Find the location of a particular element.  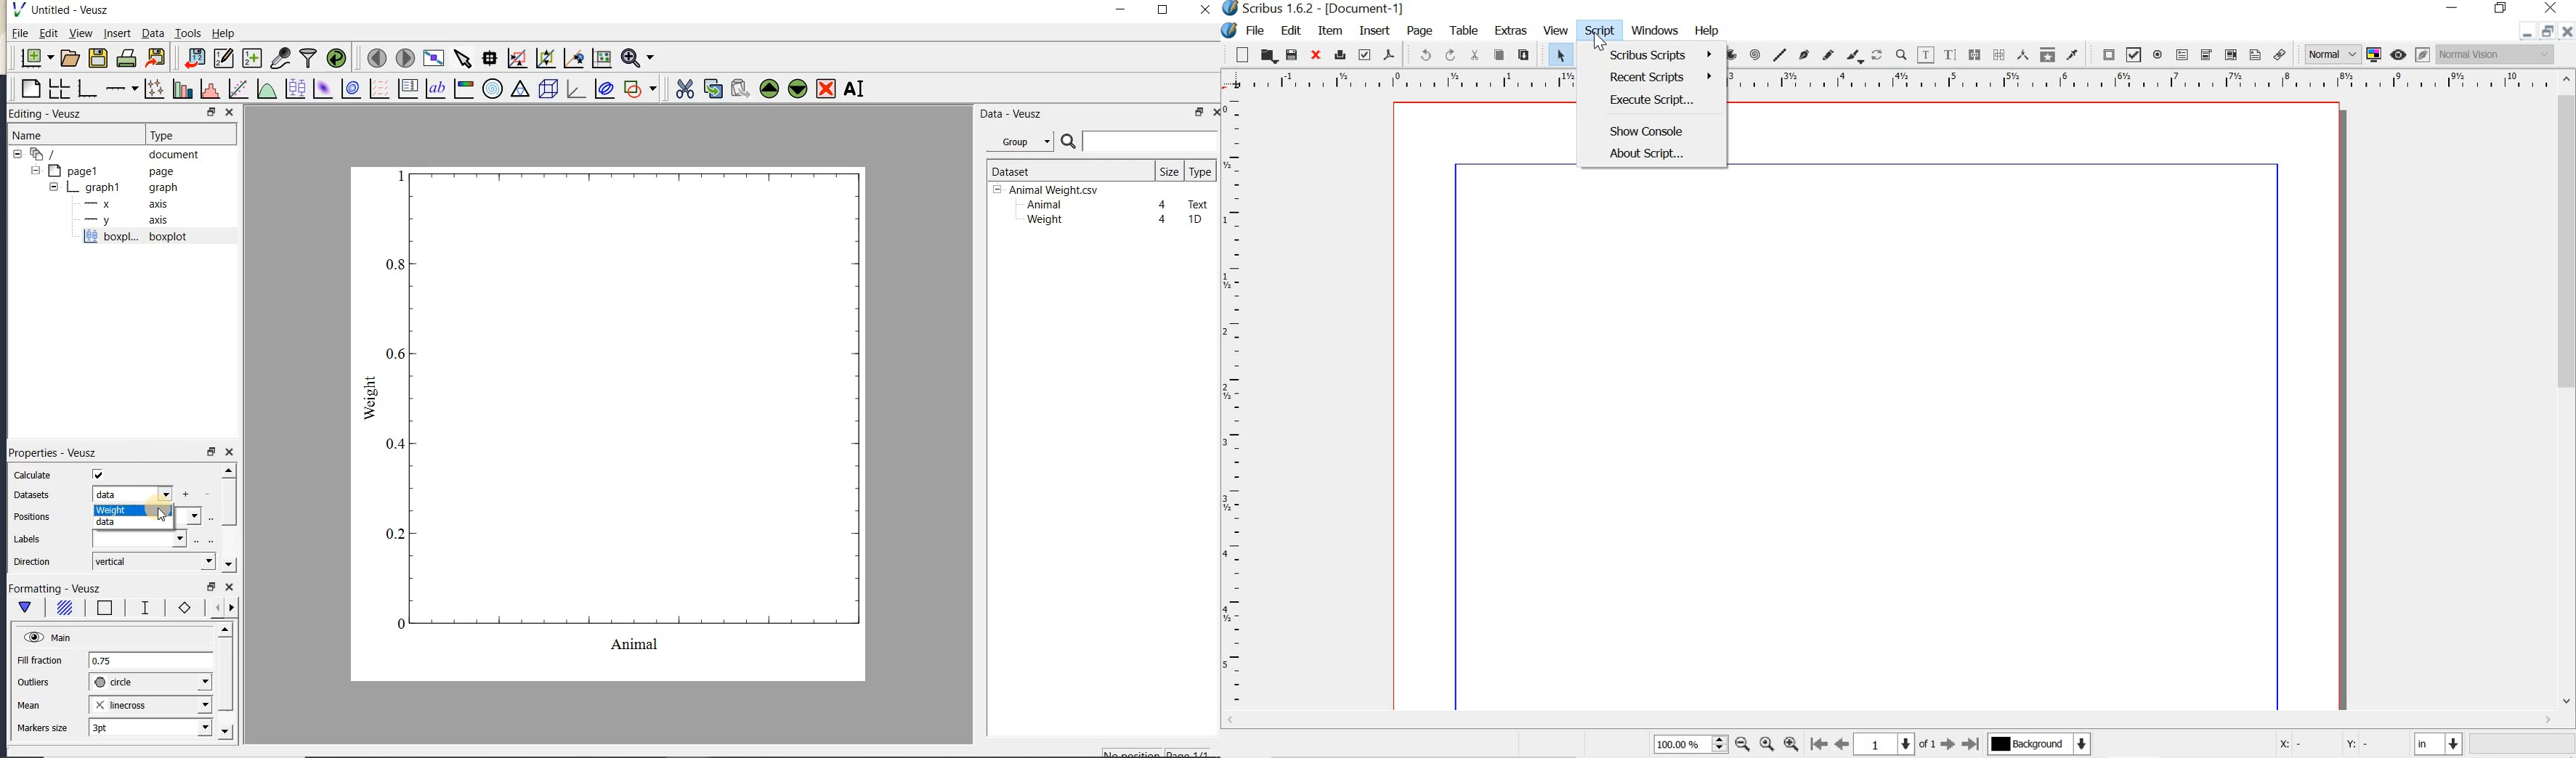

view is located at coordinates (79, 35).